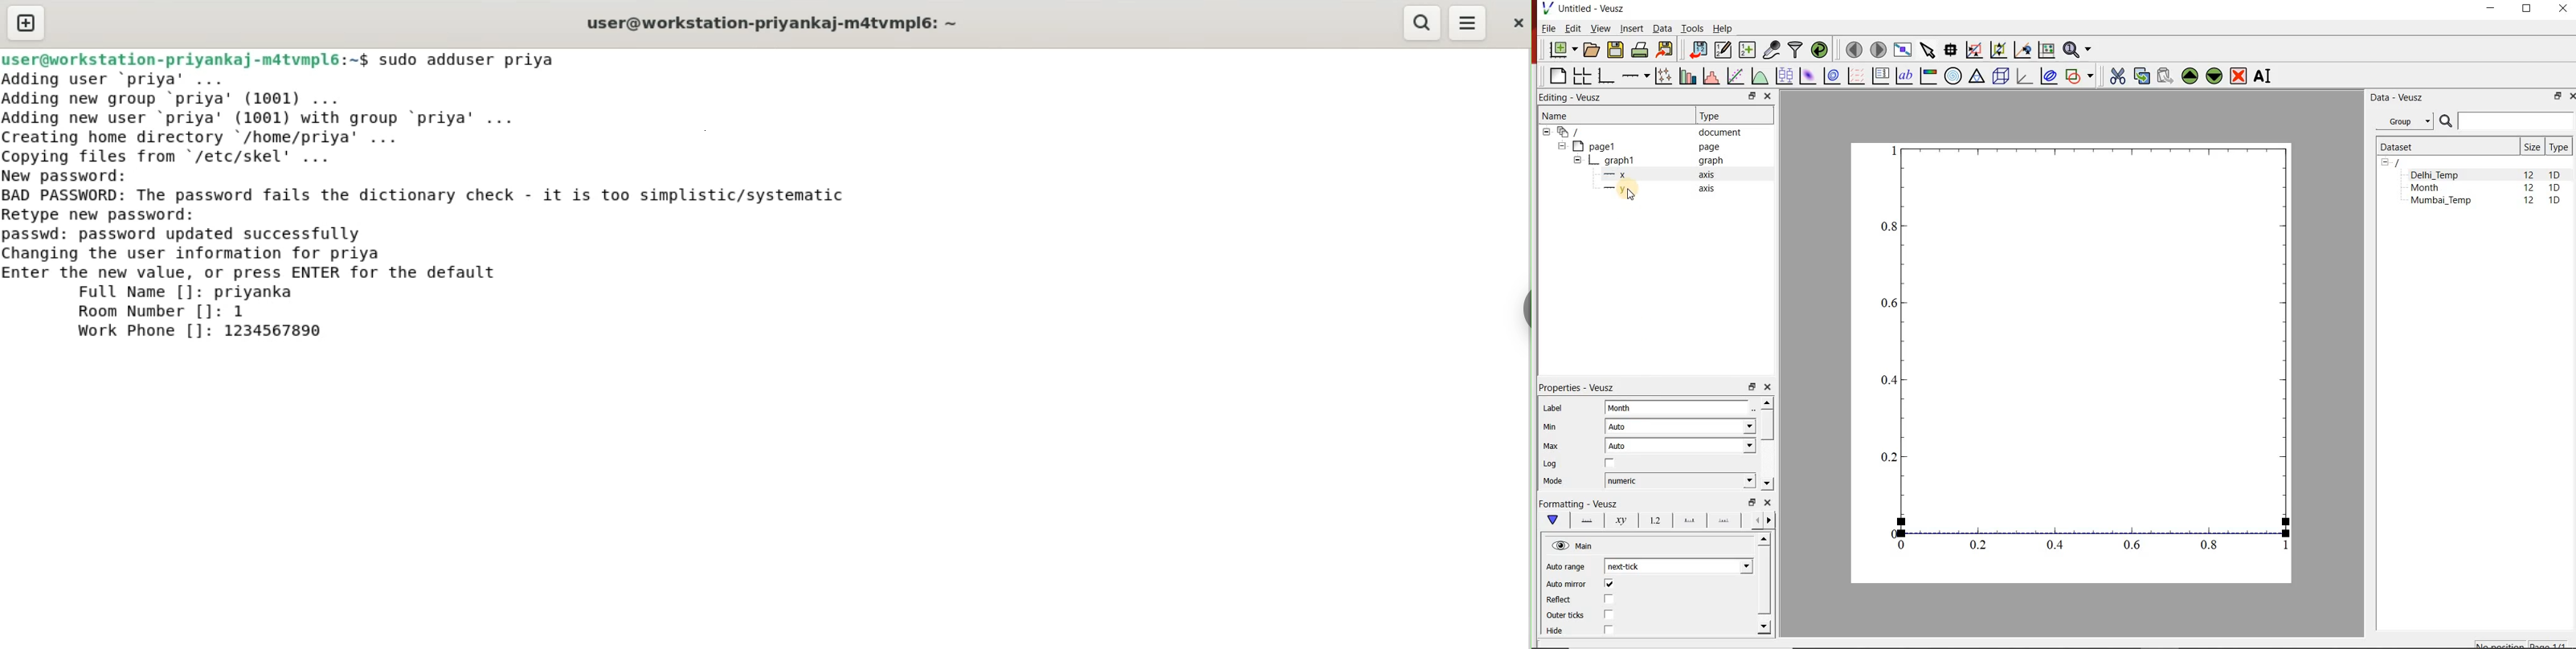 The image size is (2576, 672). Describe the element at coordinates (2000, 76) in the screenshot. I see `3d scene` at that location.